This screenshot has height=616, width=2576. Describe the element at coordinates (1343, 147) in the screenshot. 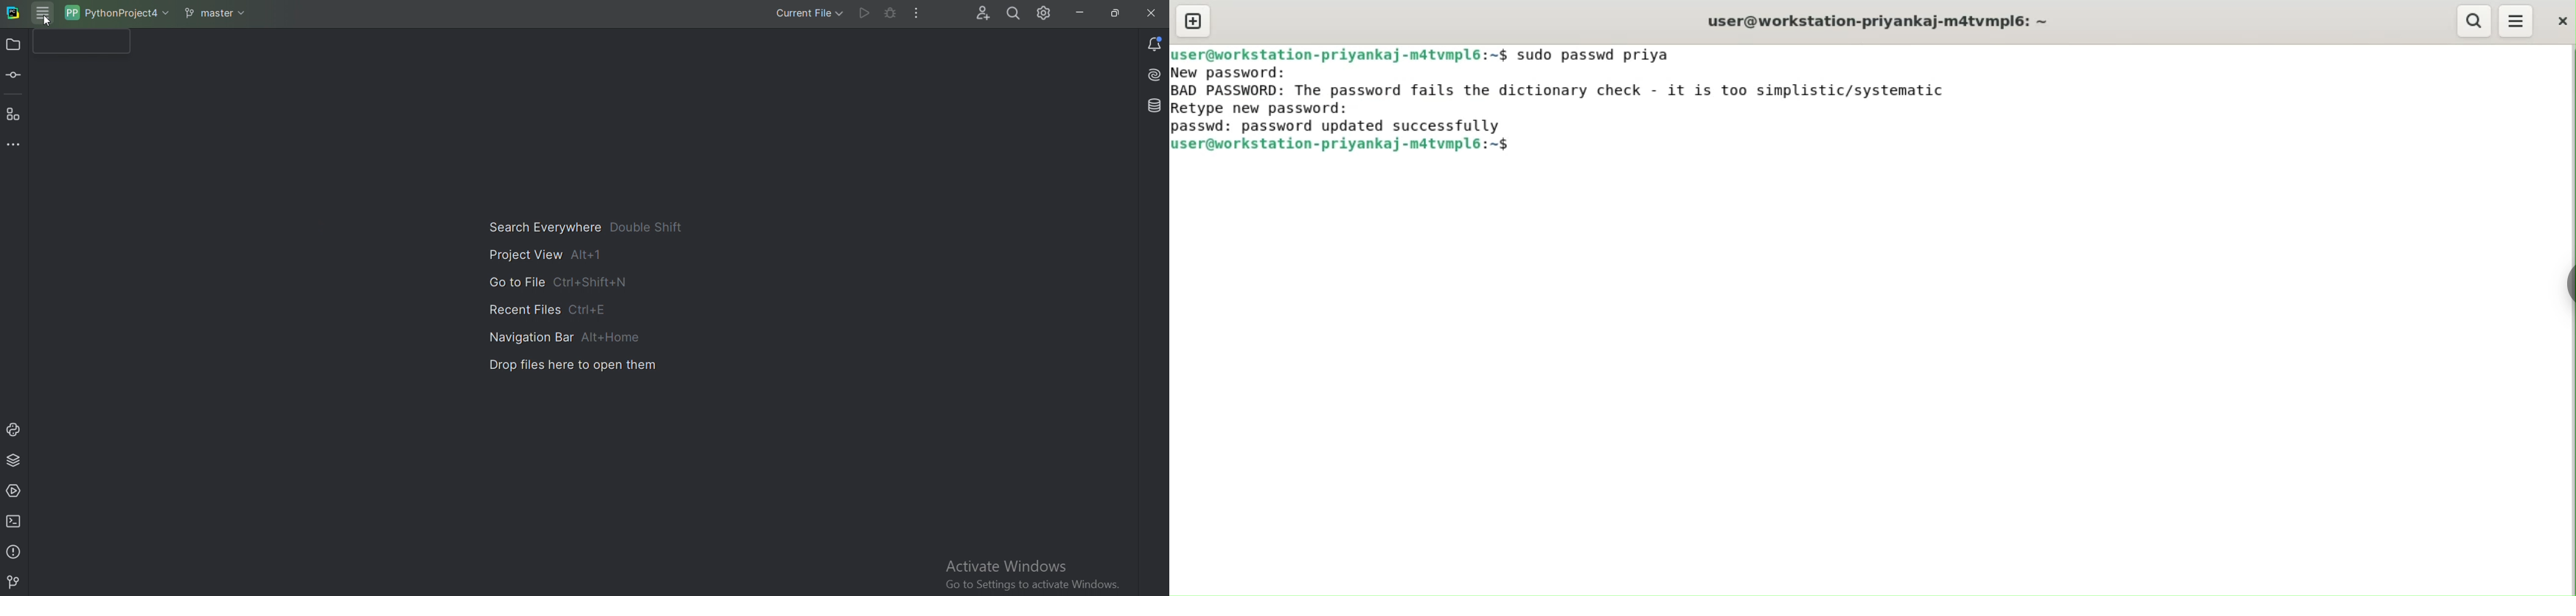

I see `user@workstation-priyankaj-m4tvmpl6:-$` at that location.